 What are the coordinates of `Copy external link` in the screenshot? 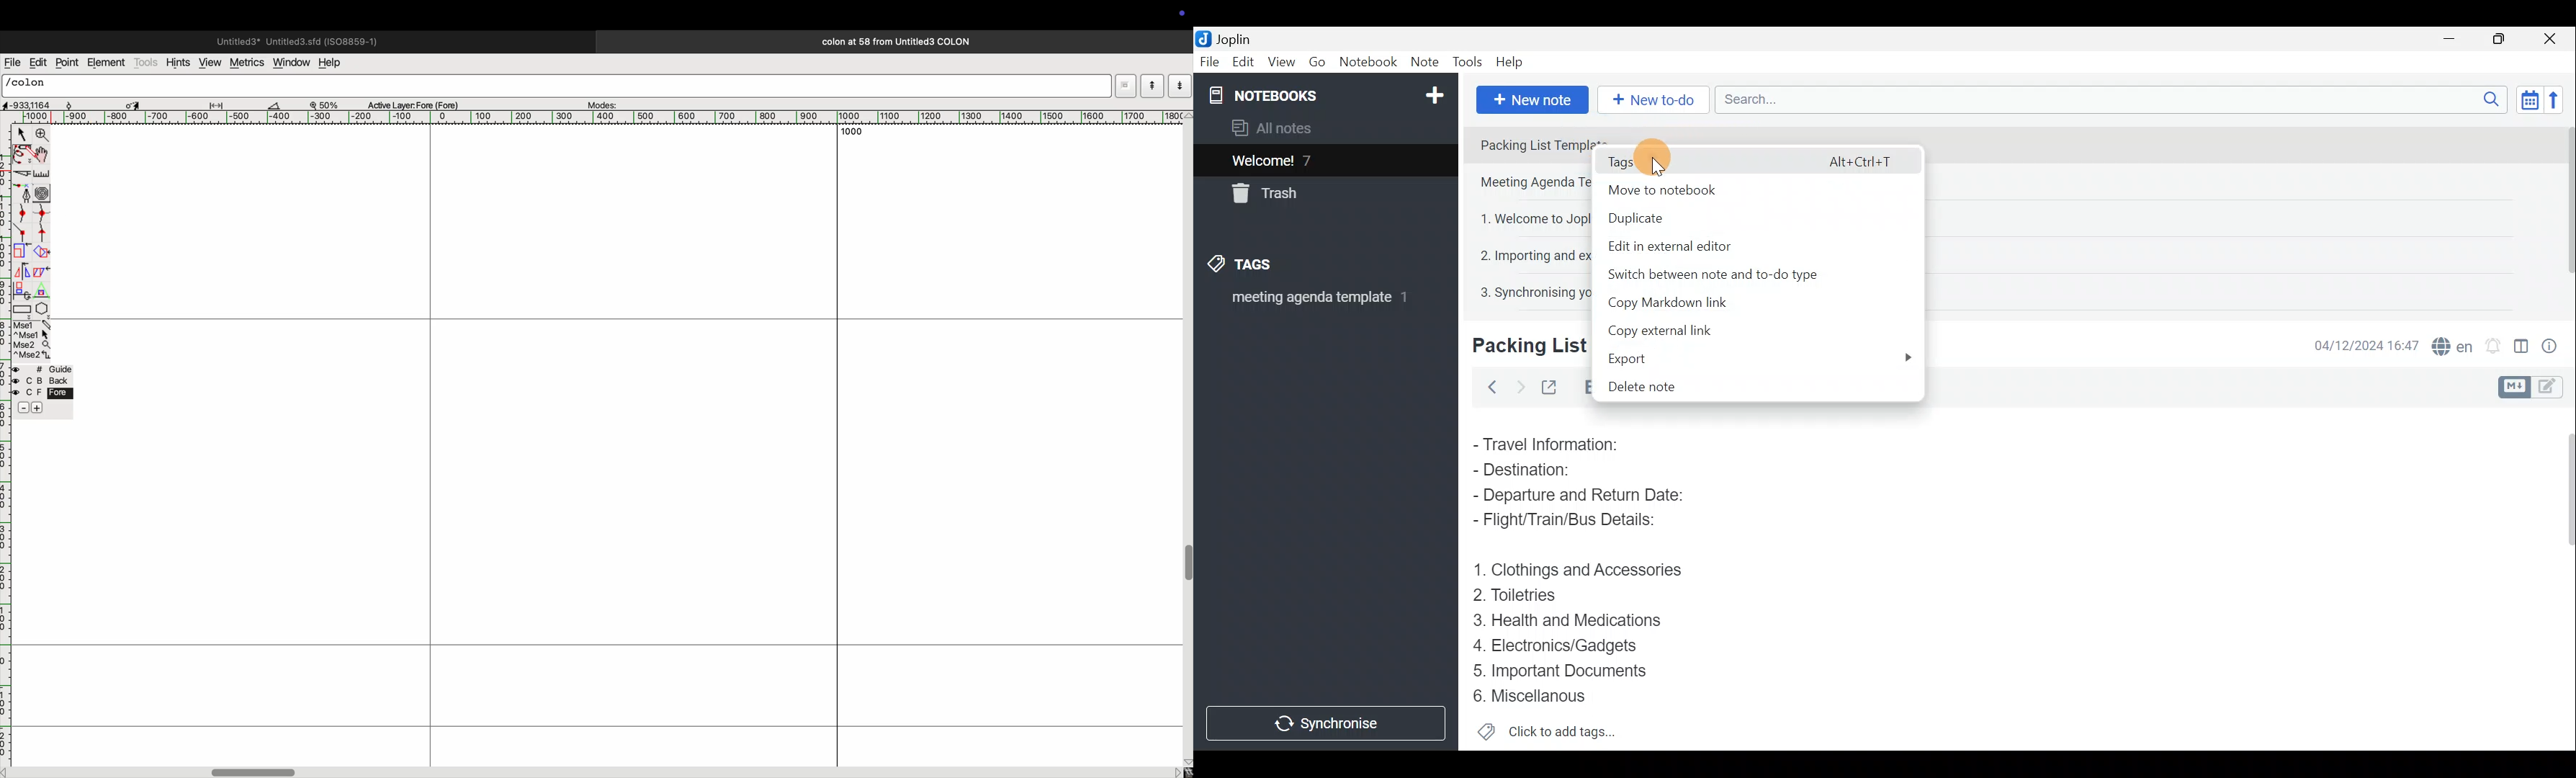 It's located at (1671, 328).